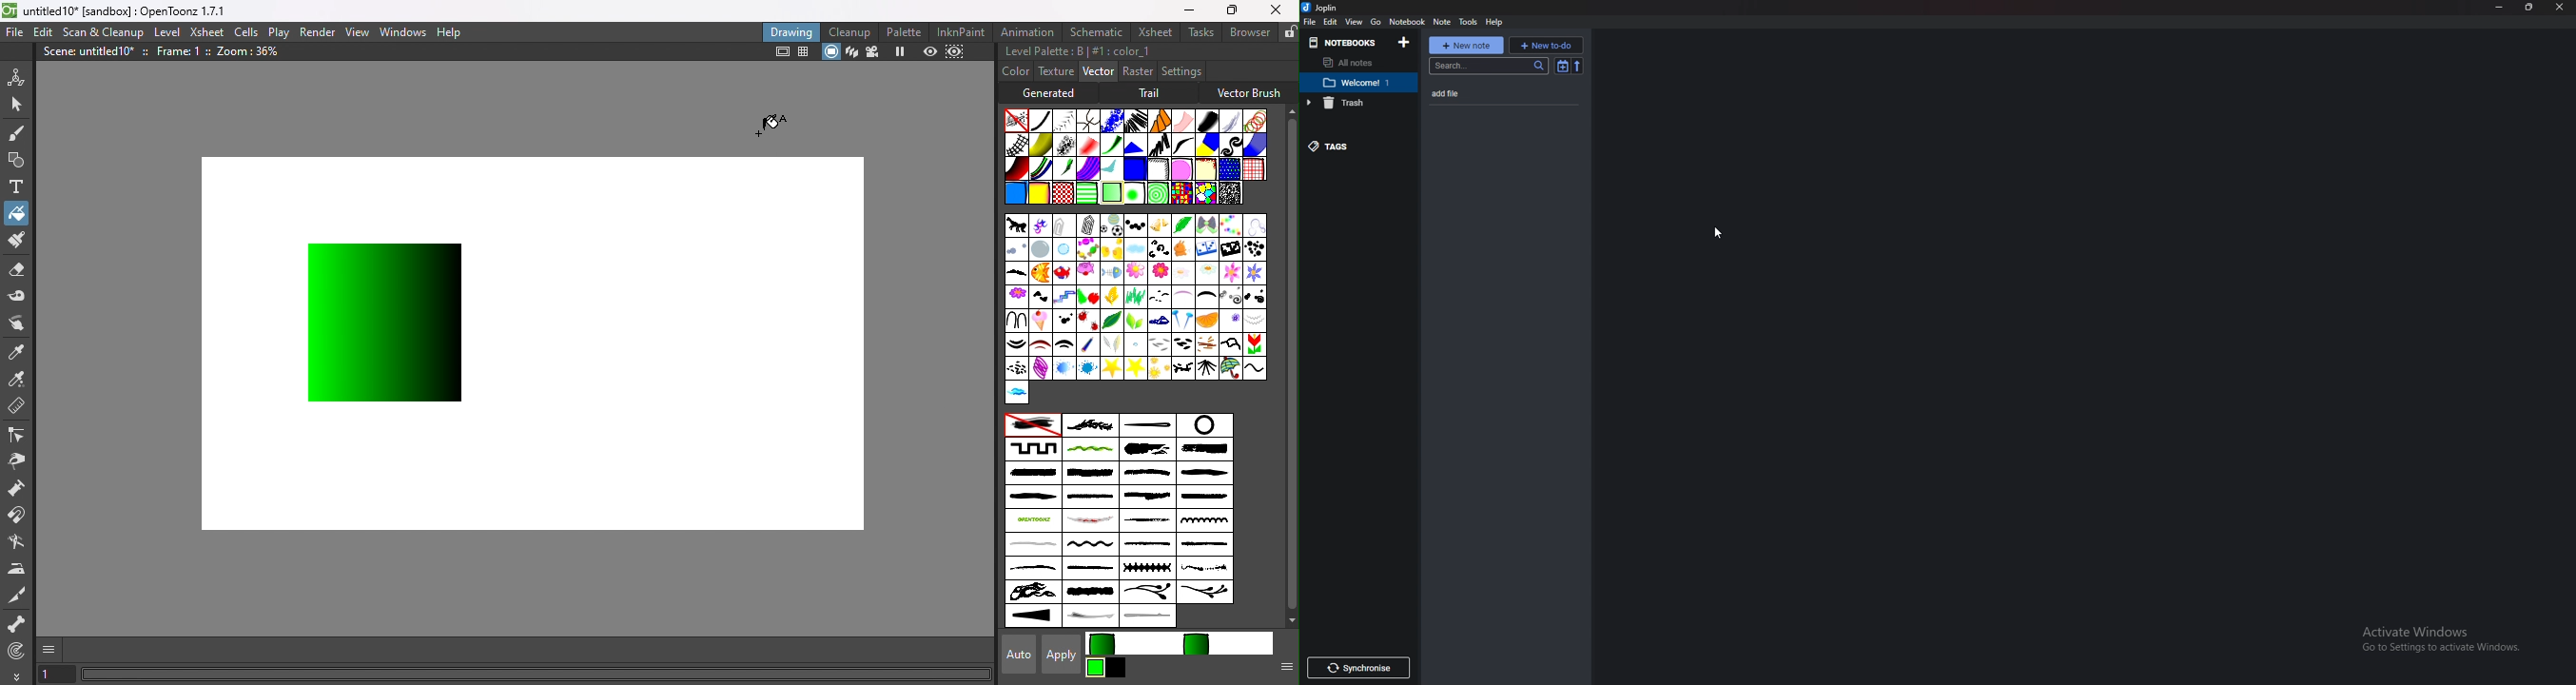 This screenshot has height=700, width=2576. What do you see at coordinates (1443, 21) in the screenshot?
I see `note` at bounding box center [1443, 21].